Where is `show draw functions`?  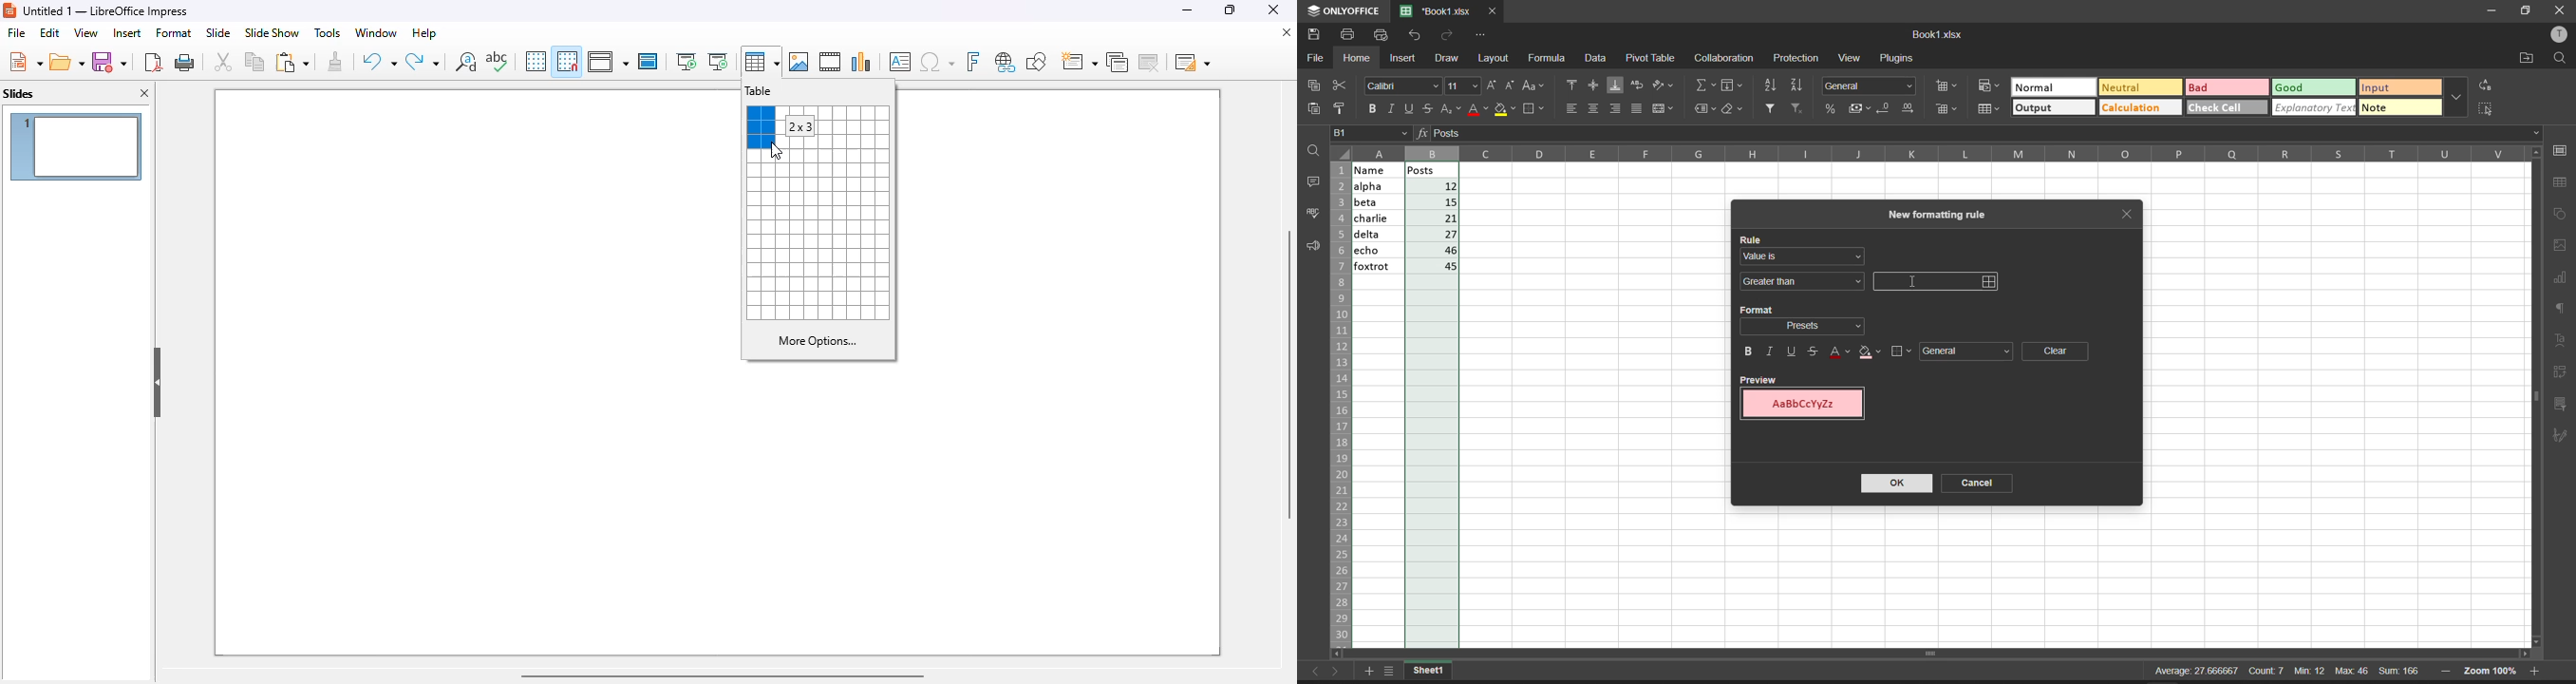 show draw functions is located at coordinates (1038, 61).